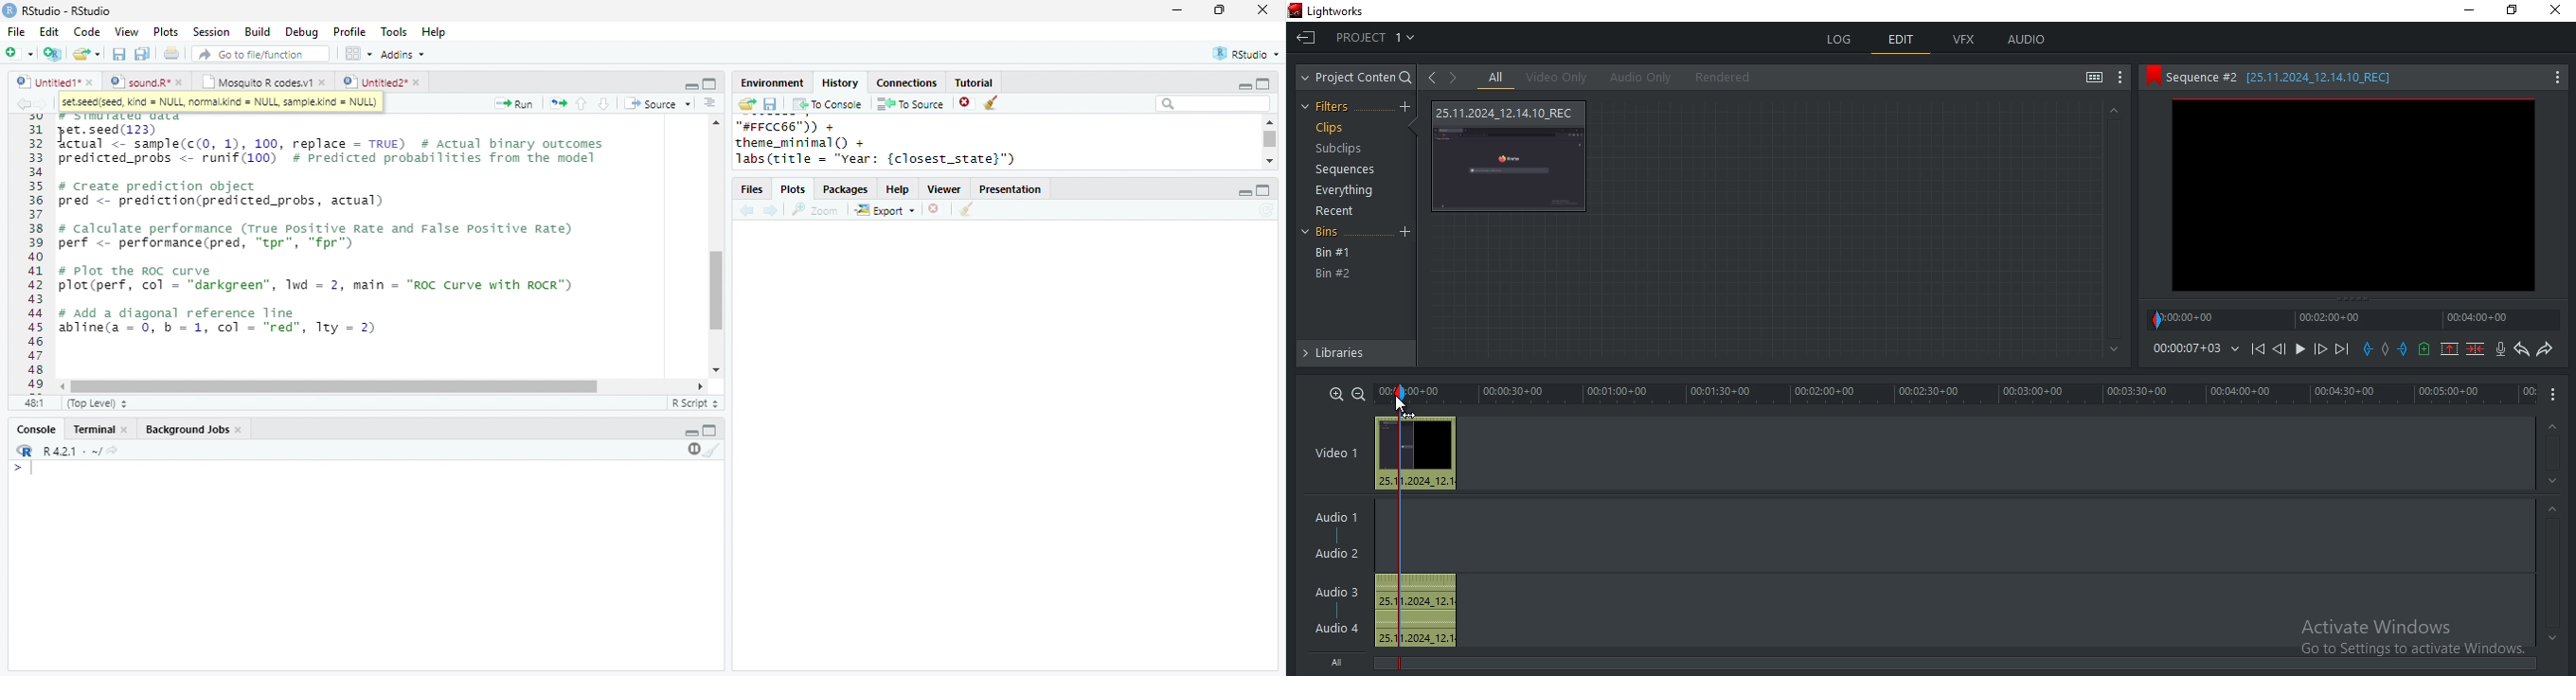 This screenshot has width=2576, height=700. What do you see at coordinates (2344, 348) in the screenshot?
I see `Next` at bounding box center [2344, 348].